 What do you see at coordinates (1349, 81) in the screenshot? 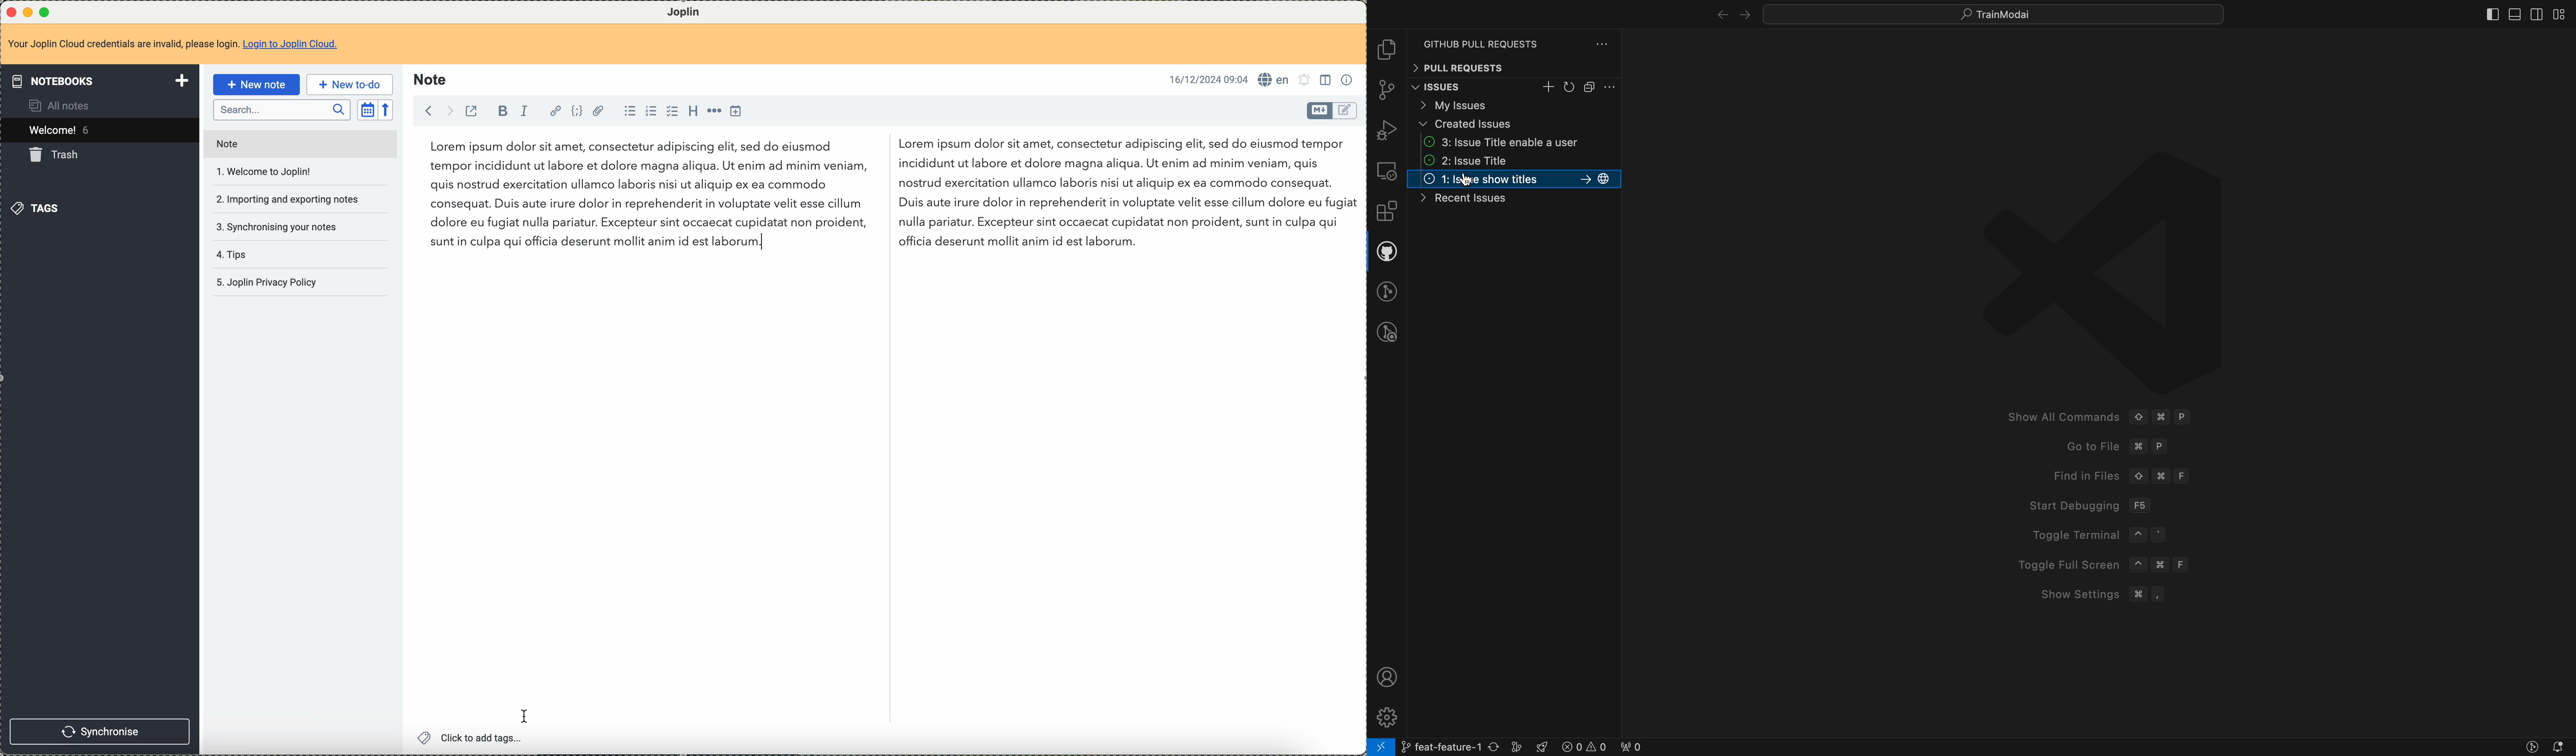
I see `note properties` at bounding box center [1349, 81].